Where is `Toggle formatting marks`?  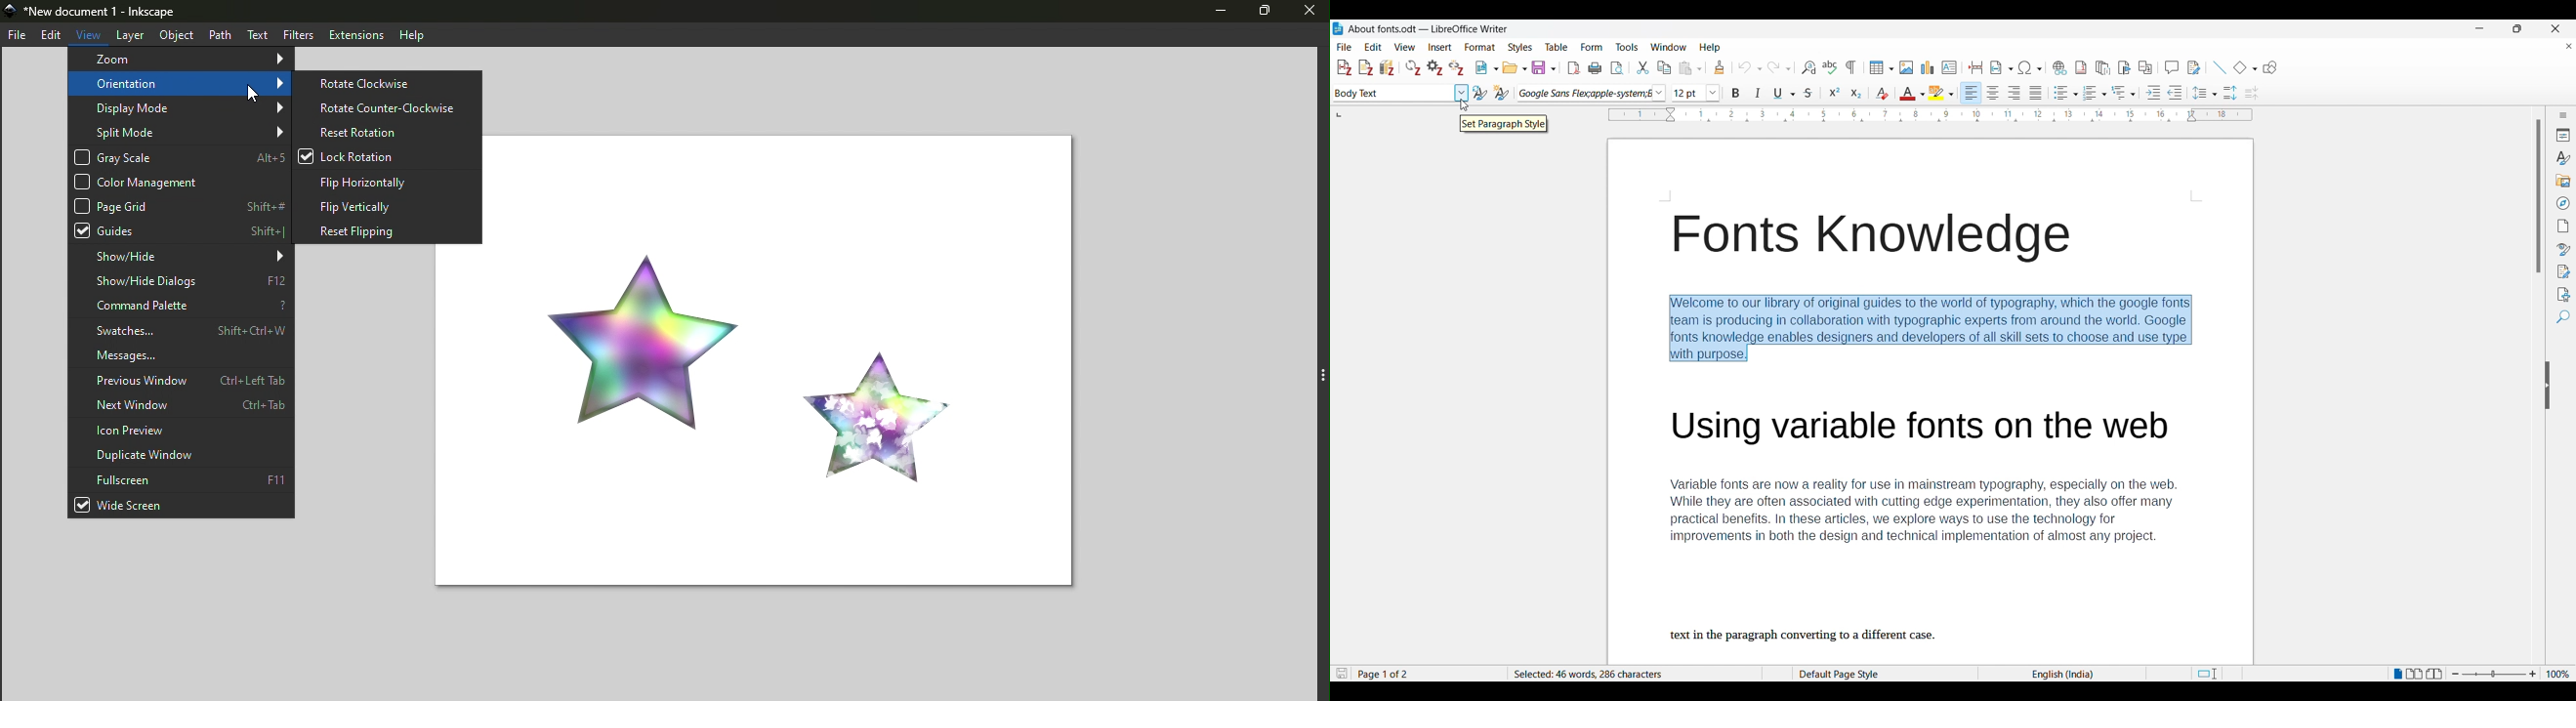 Toggle formatting marks is located at coordinates (1851, 68).